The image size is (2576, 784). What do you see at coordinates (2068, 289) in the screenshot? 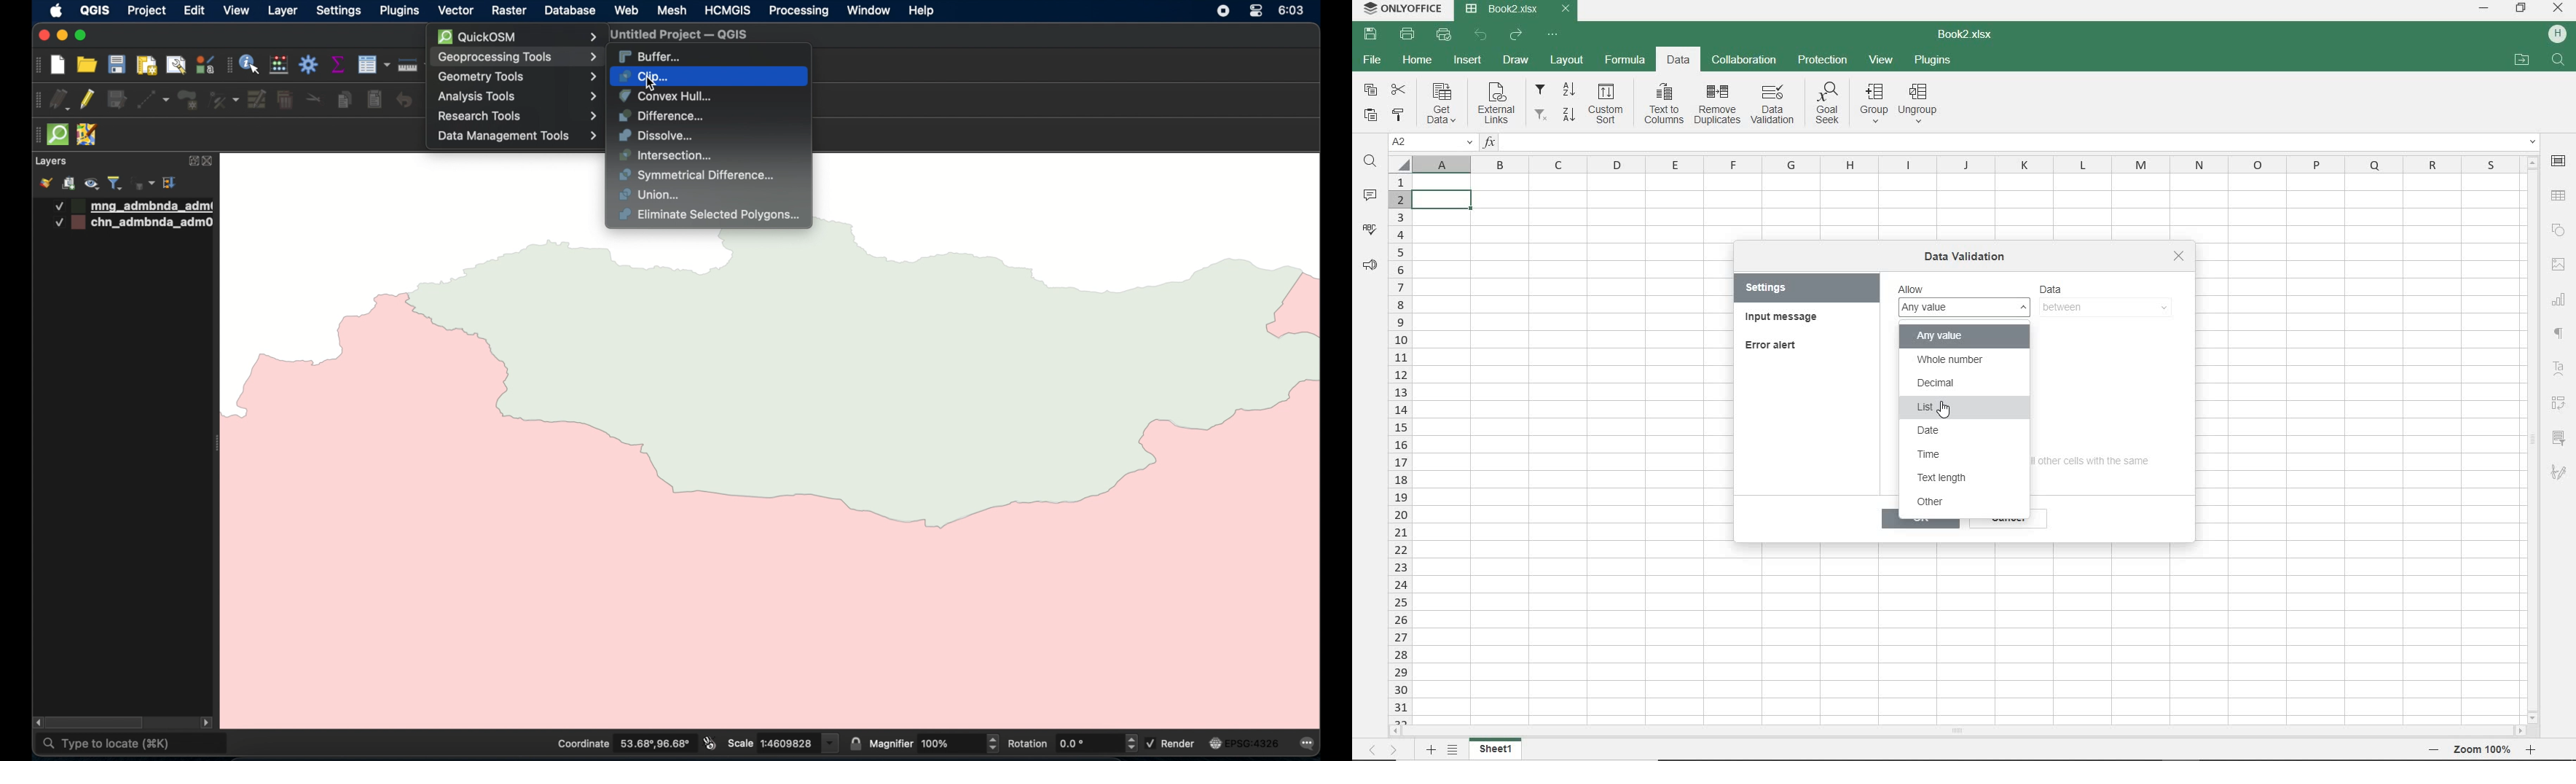
I see `data` at bounding box center [2068, 289].